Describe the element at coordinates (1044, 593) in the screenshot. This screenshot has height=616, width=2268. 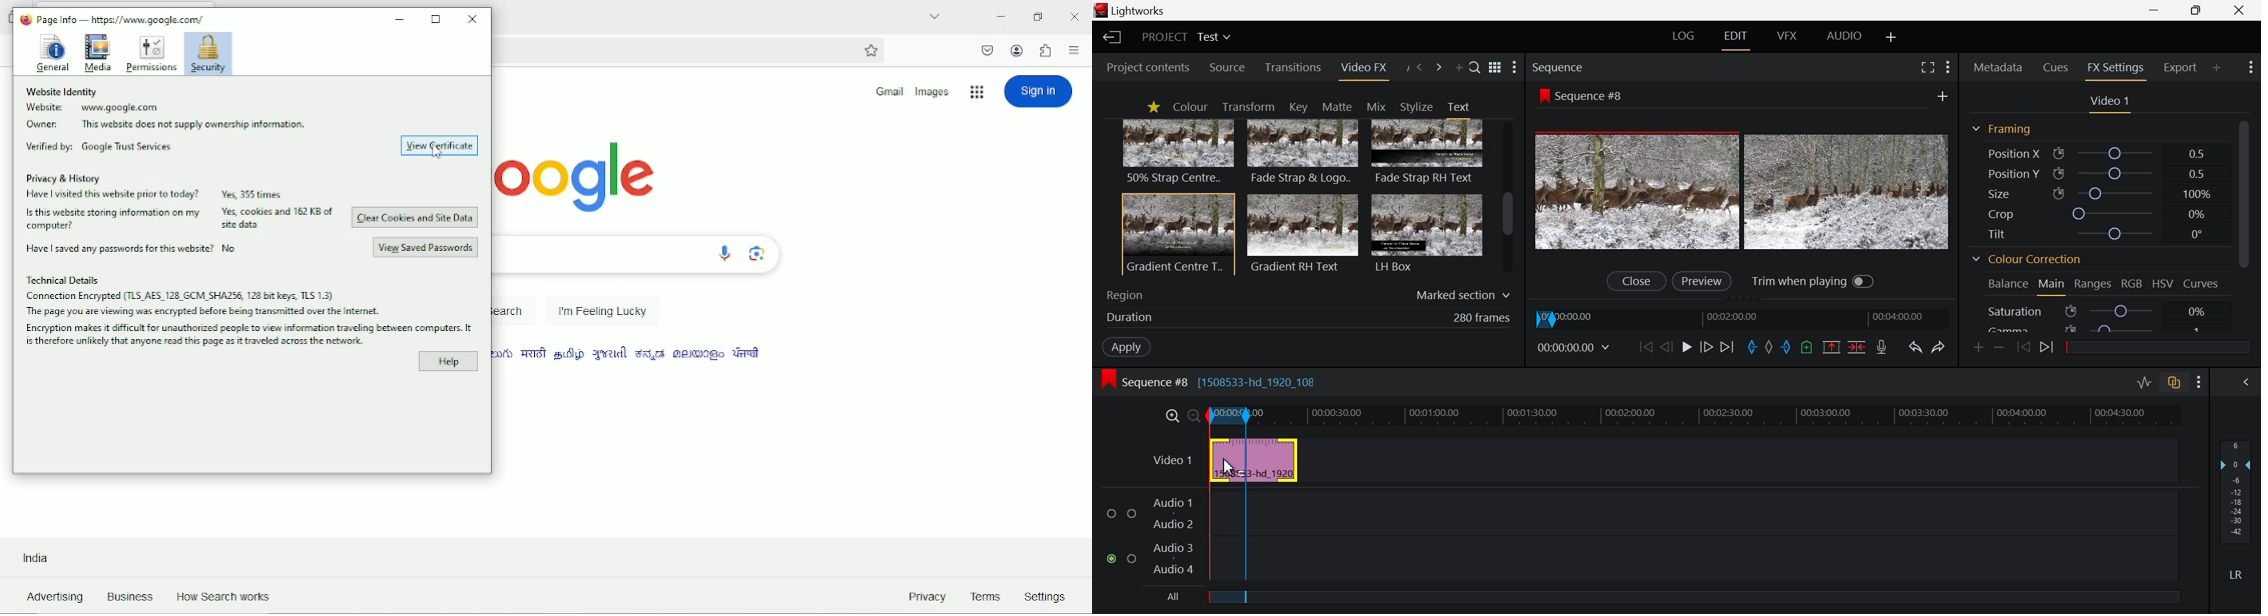
I see `Settings` at that location.